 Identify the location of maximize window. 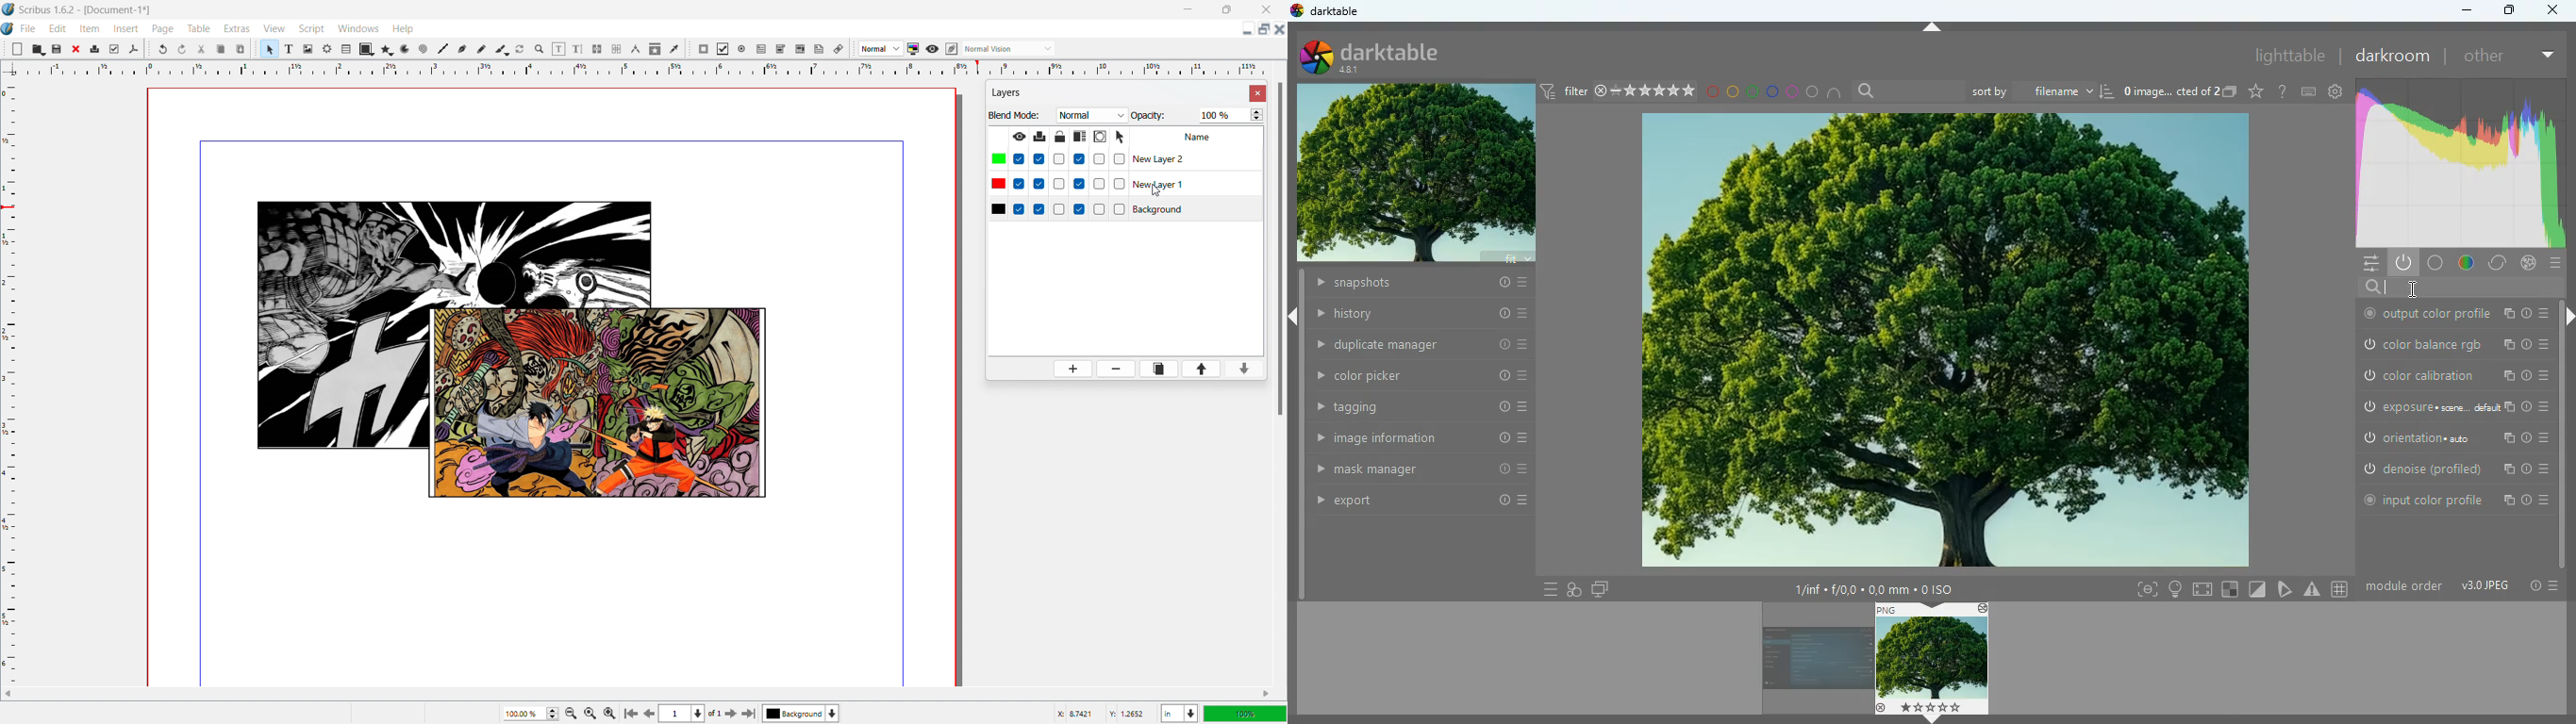
(1225, 9).